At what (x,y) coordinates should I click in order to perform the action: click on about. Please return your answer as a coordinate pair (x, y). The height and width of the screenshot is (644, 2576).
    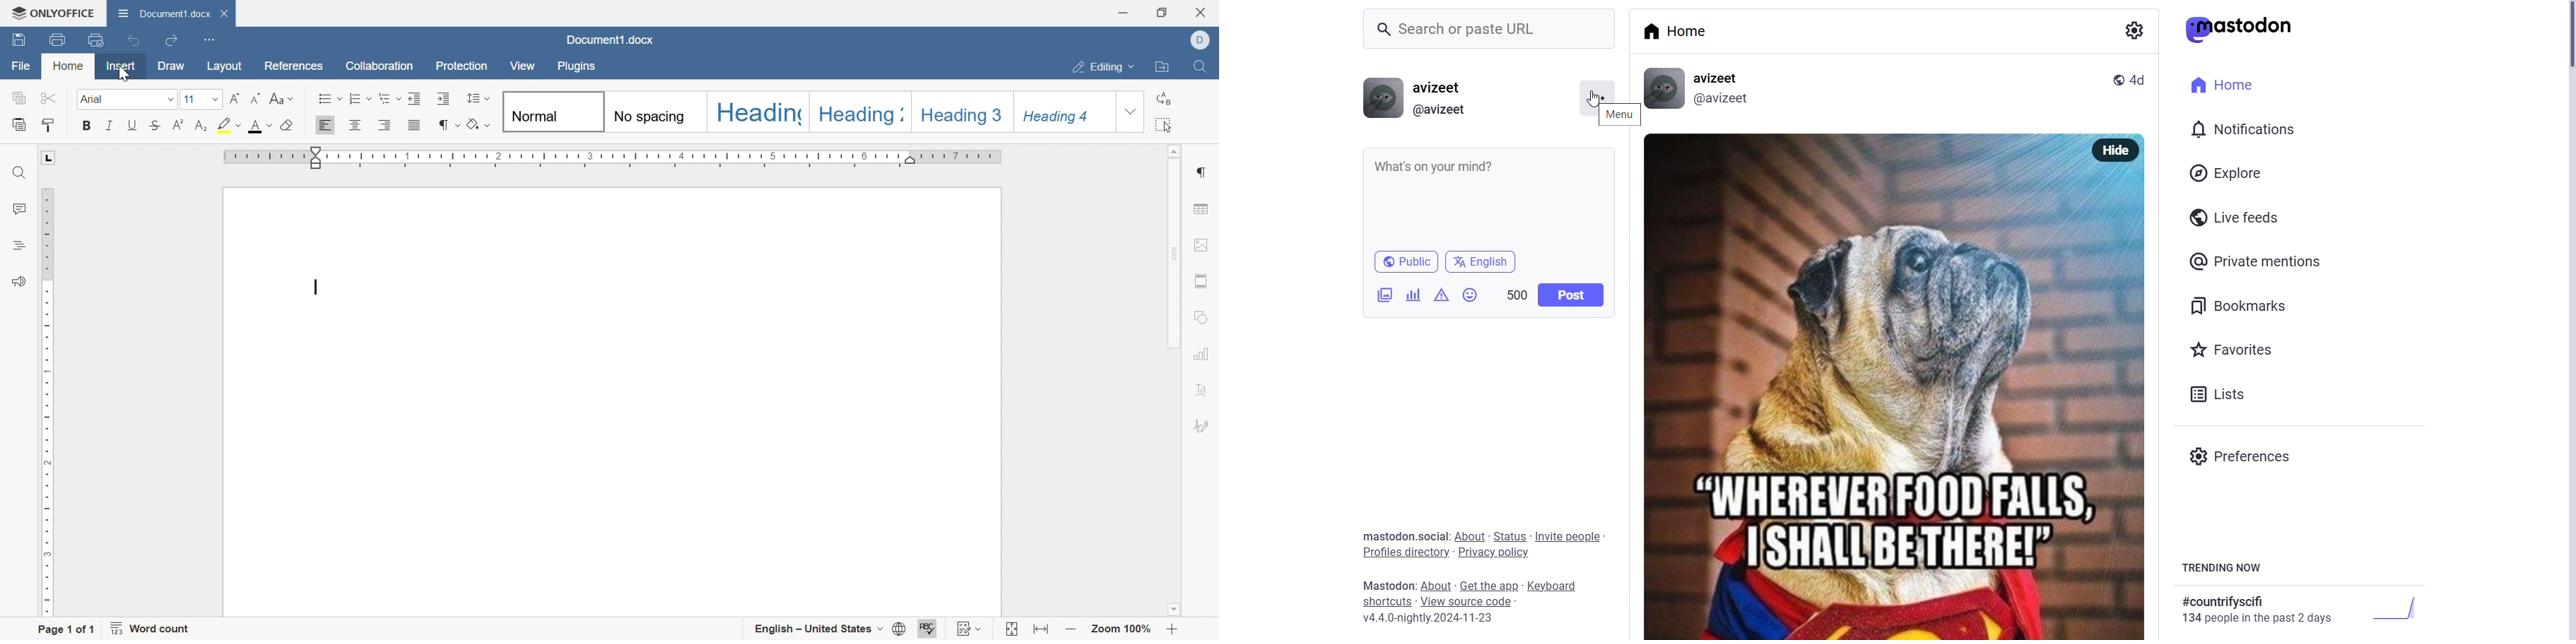
    Looking at the image, I should click on (1438, 585).